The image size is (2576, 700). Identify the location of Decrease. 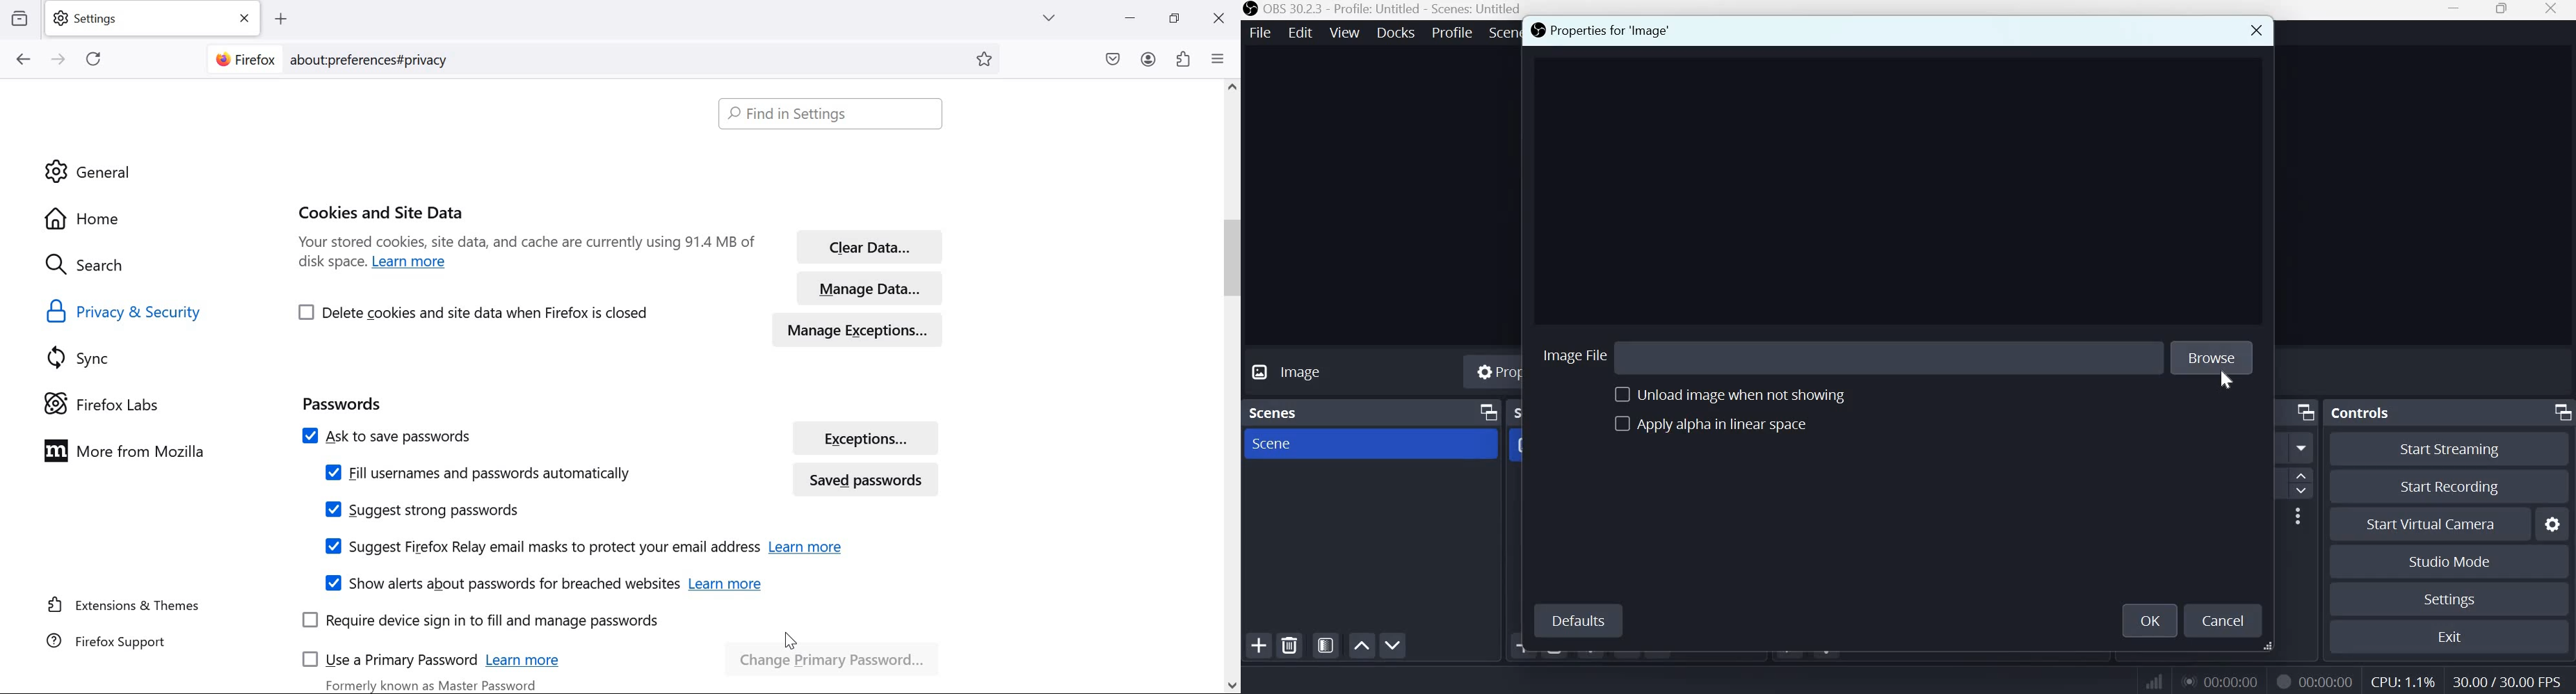
(2304, 492).